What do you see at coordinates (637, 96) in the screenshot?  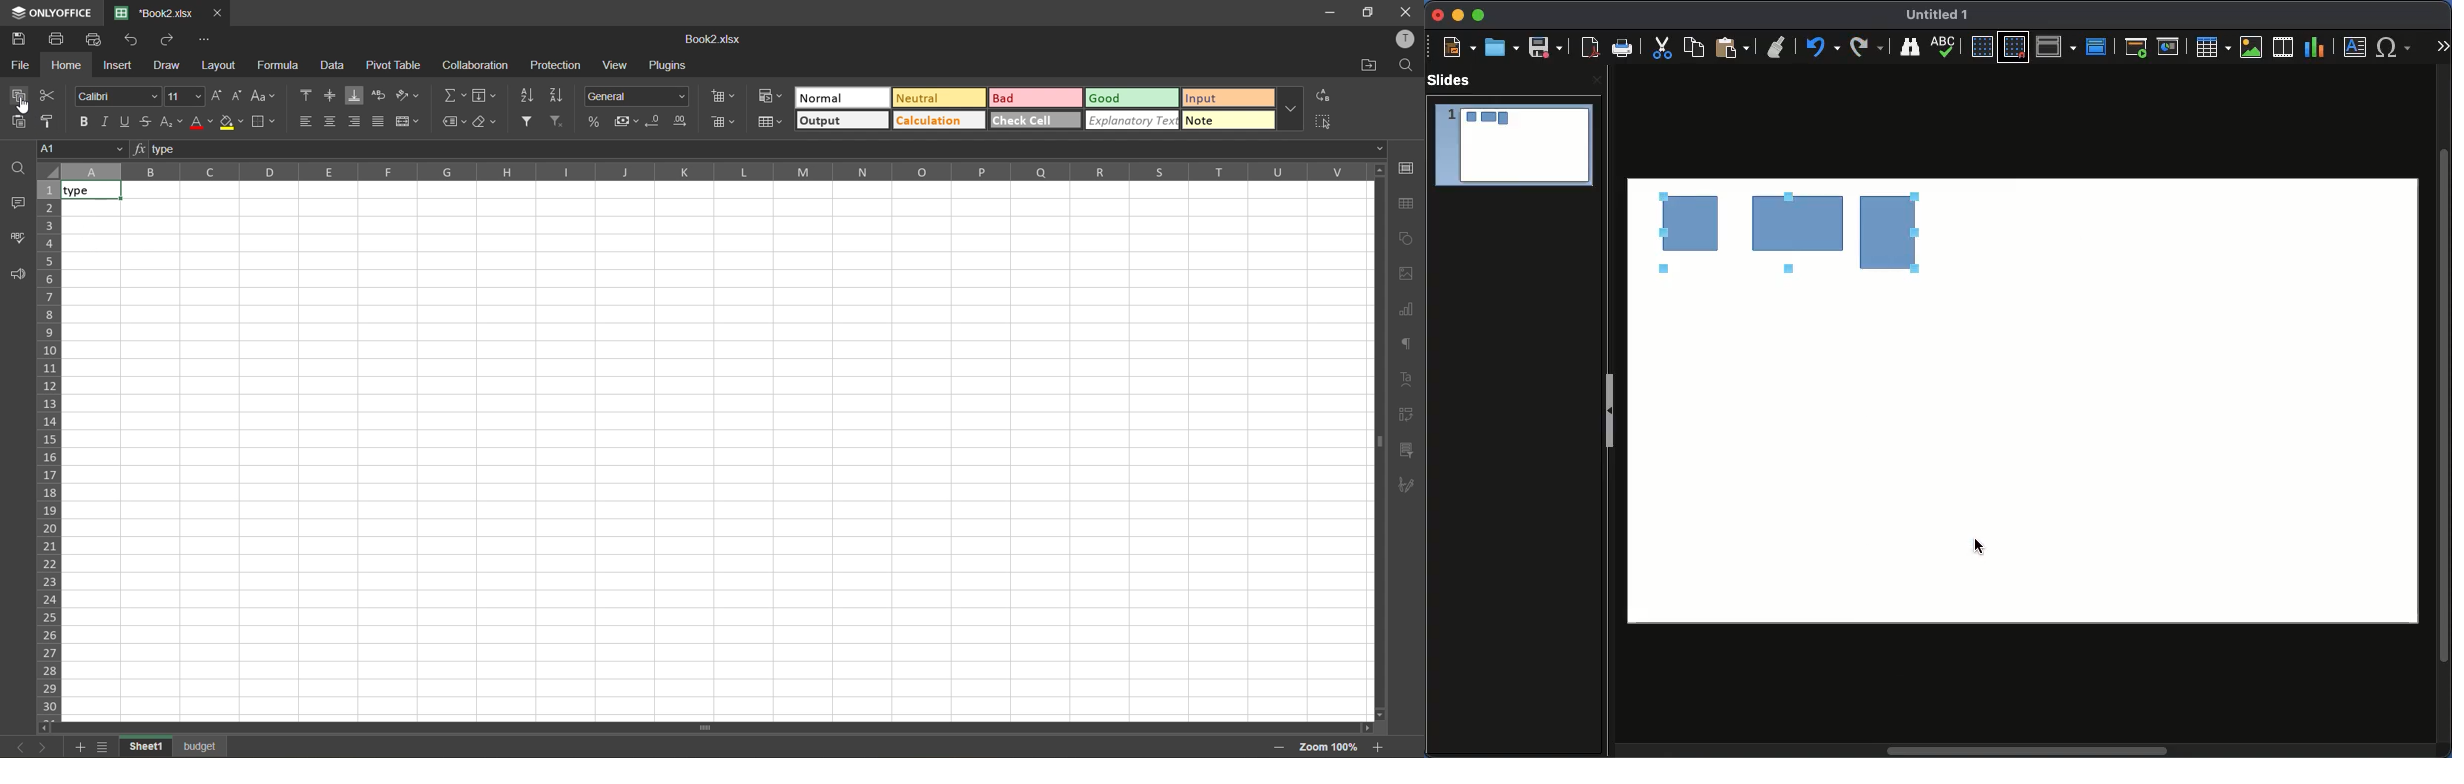 I see `number format` at bounding box center [637, 96].